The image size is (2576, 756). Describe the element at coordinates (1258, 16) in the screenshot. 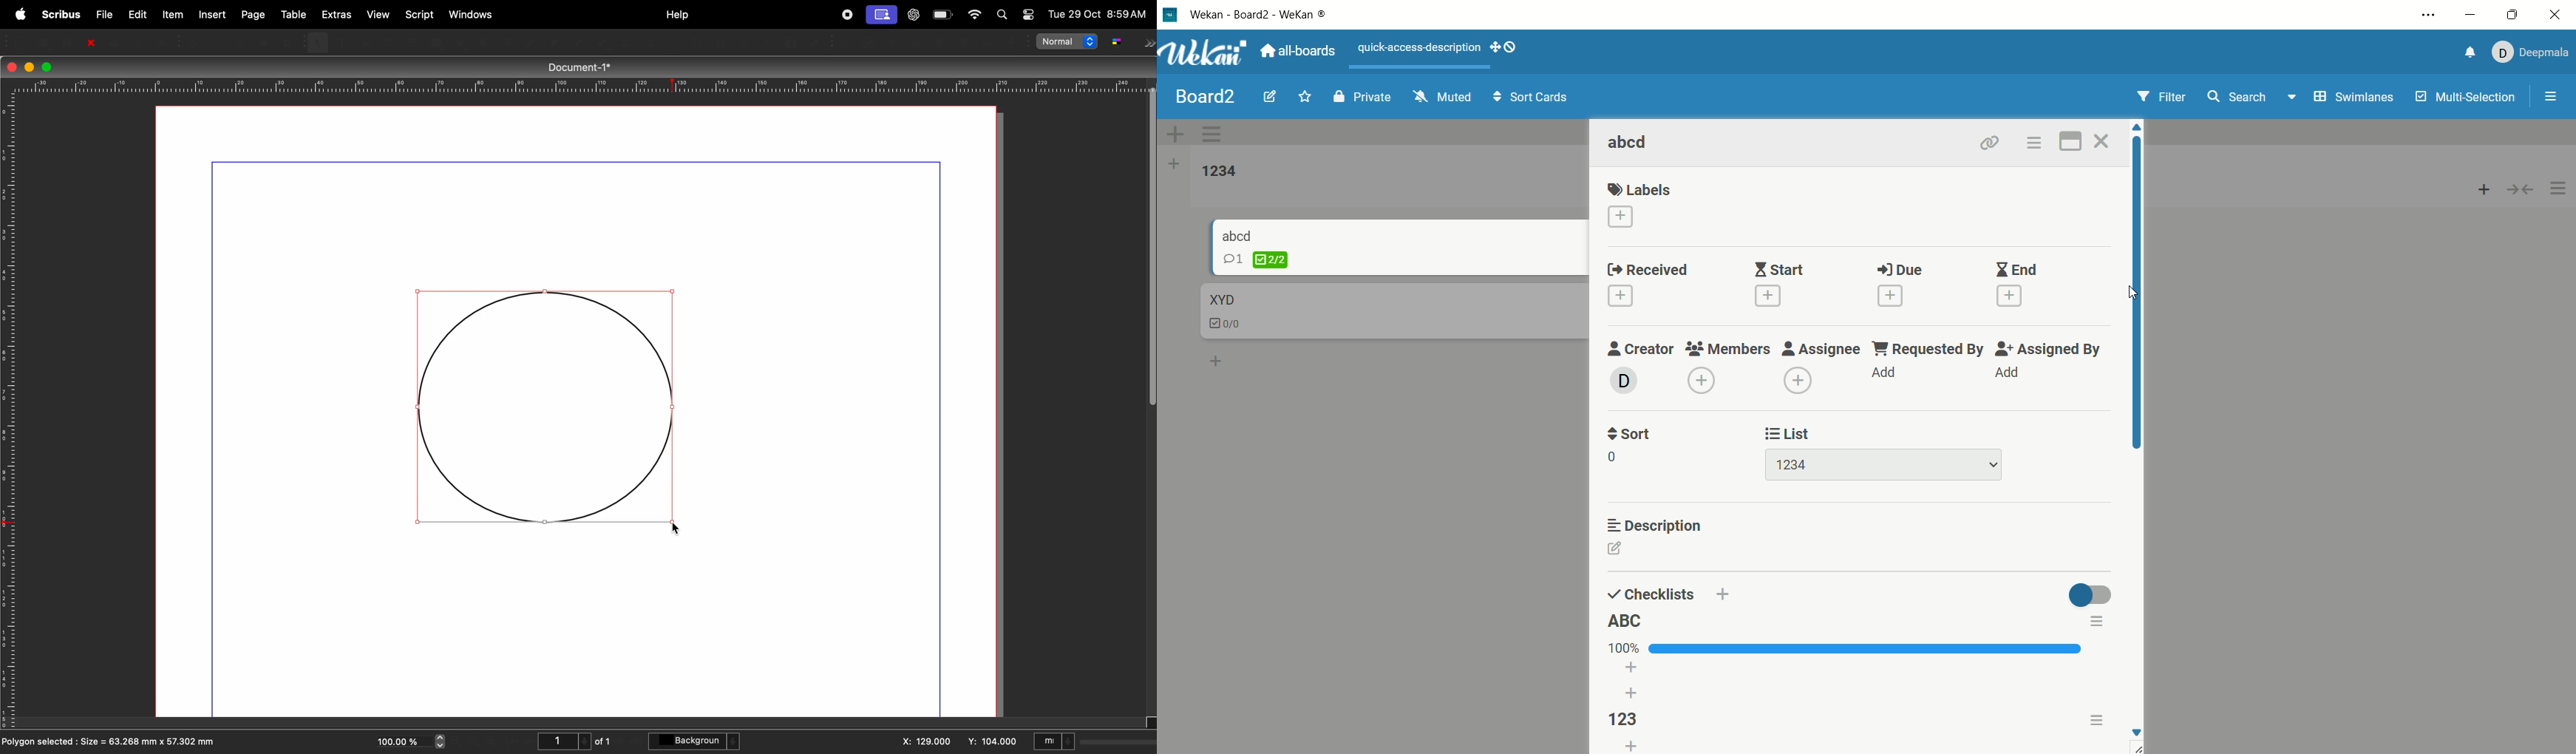

I see `wekan-wekan` at that location.